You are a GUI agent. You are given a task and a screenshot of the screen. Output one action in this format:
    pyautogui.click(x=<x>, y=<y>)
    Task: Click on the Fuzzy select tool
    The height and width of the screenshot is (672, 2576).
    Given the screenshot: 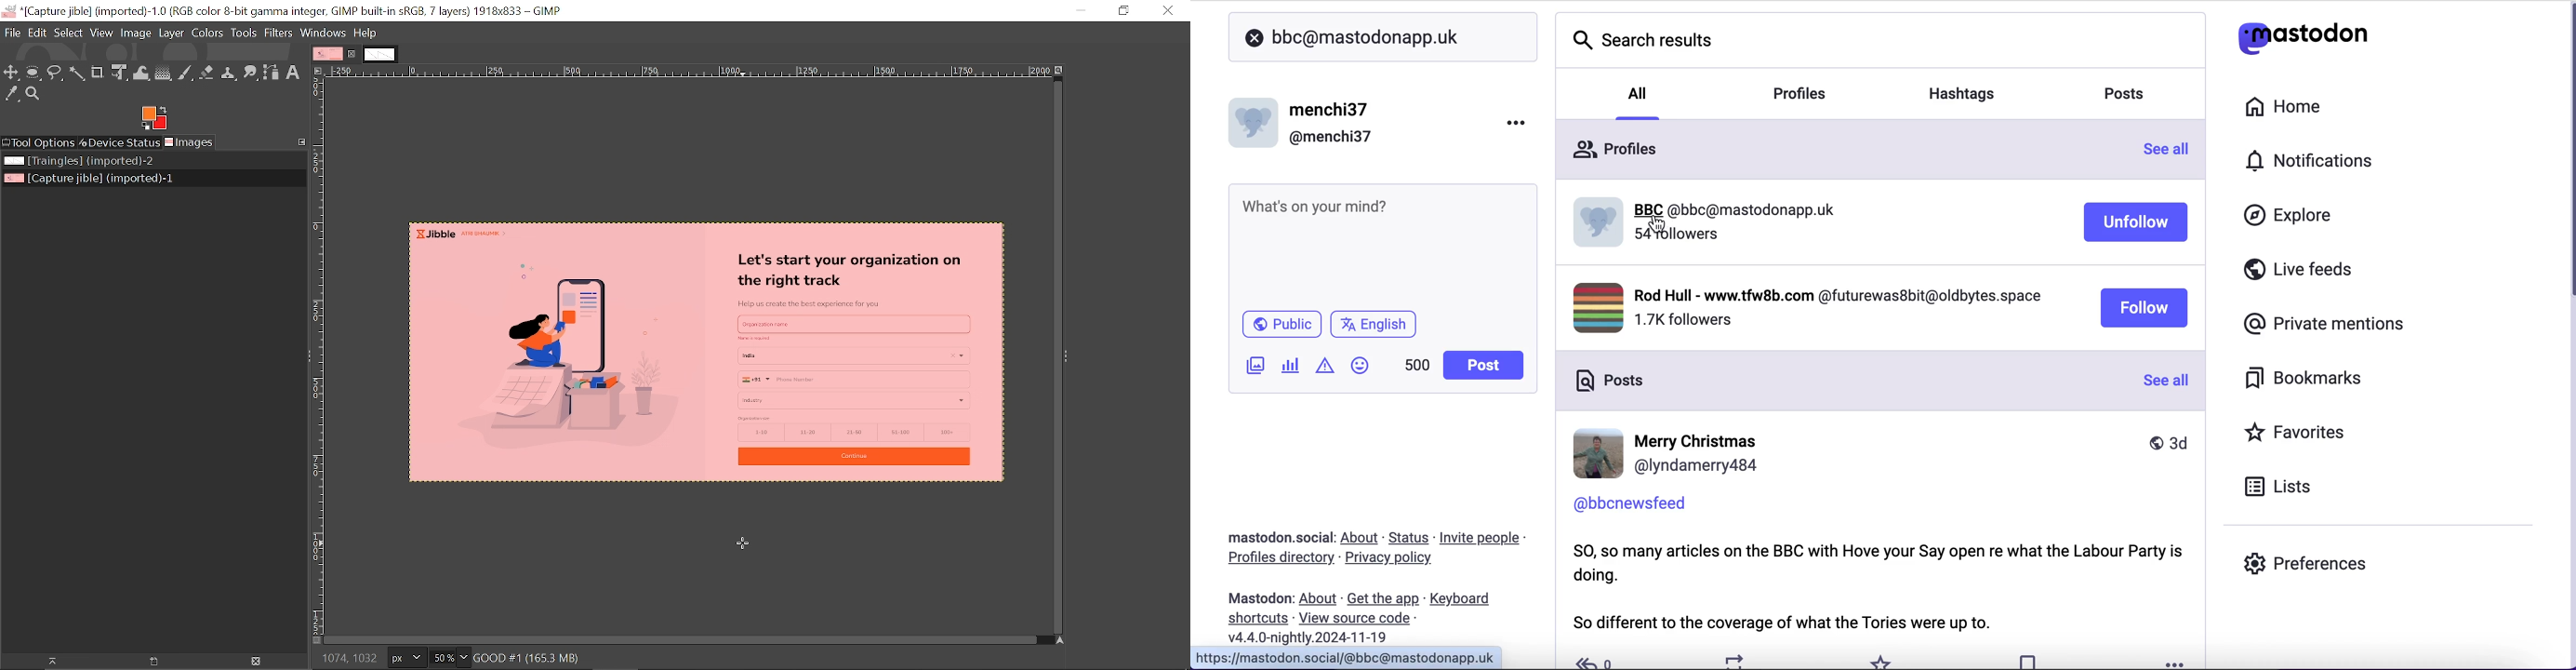 What is the action you would take?
    pyautogui.click(x=75, y=75)
    